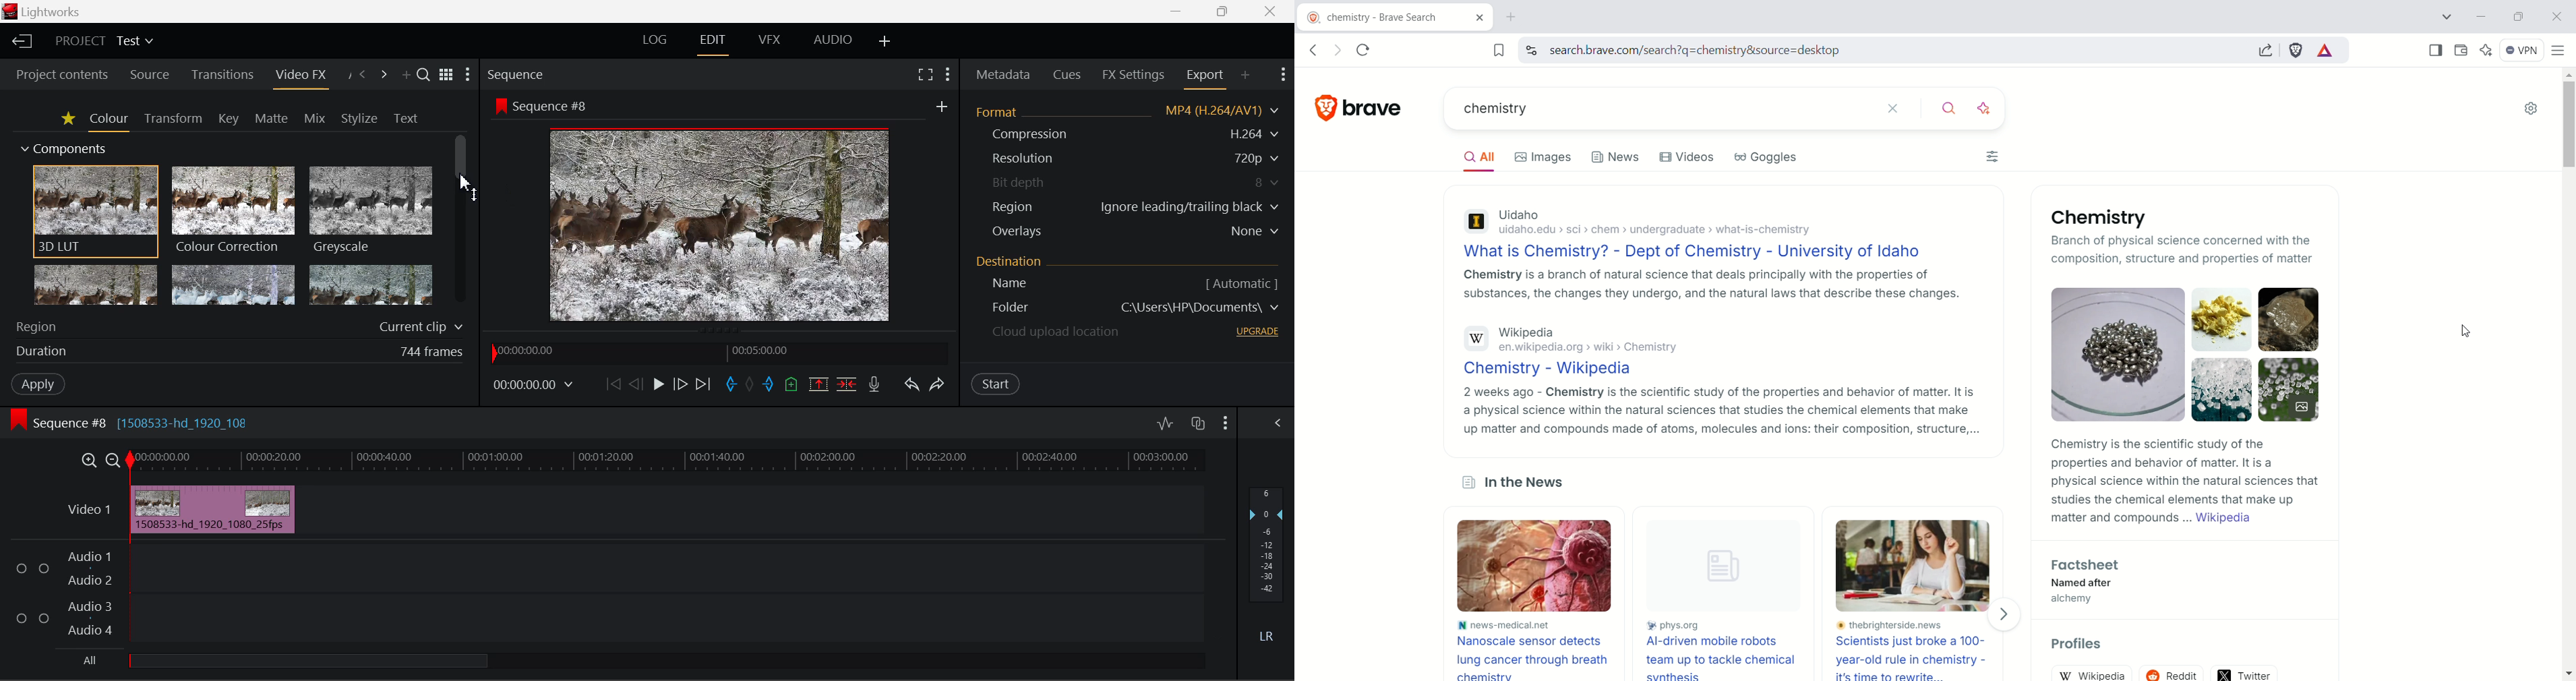 This screenshot has height=700, width=2576. Describe the element at coordinates (56, 76) in the screenshot. I see `Project contents` at that location.